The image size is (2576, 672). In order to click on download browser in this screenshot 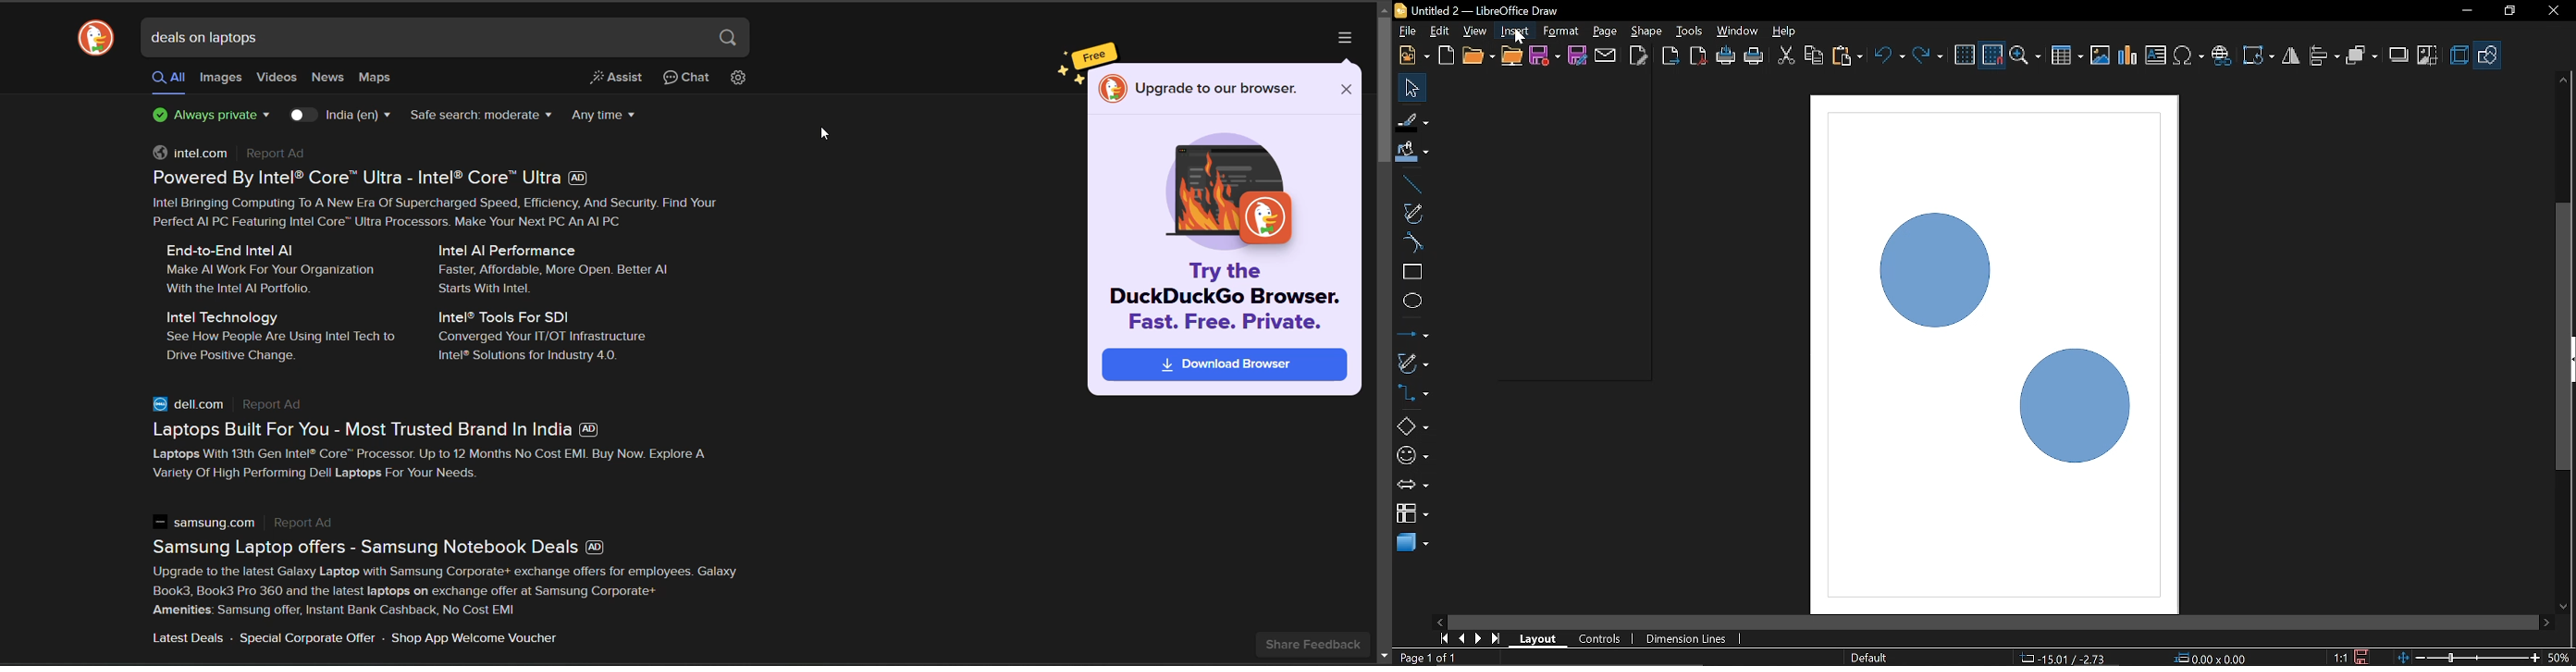, I will do `click(1222, 367)`.